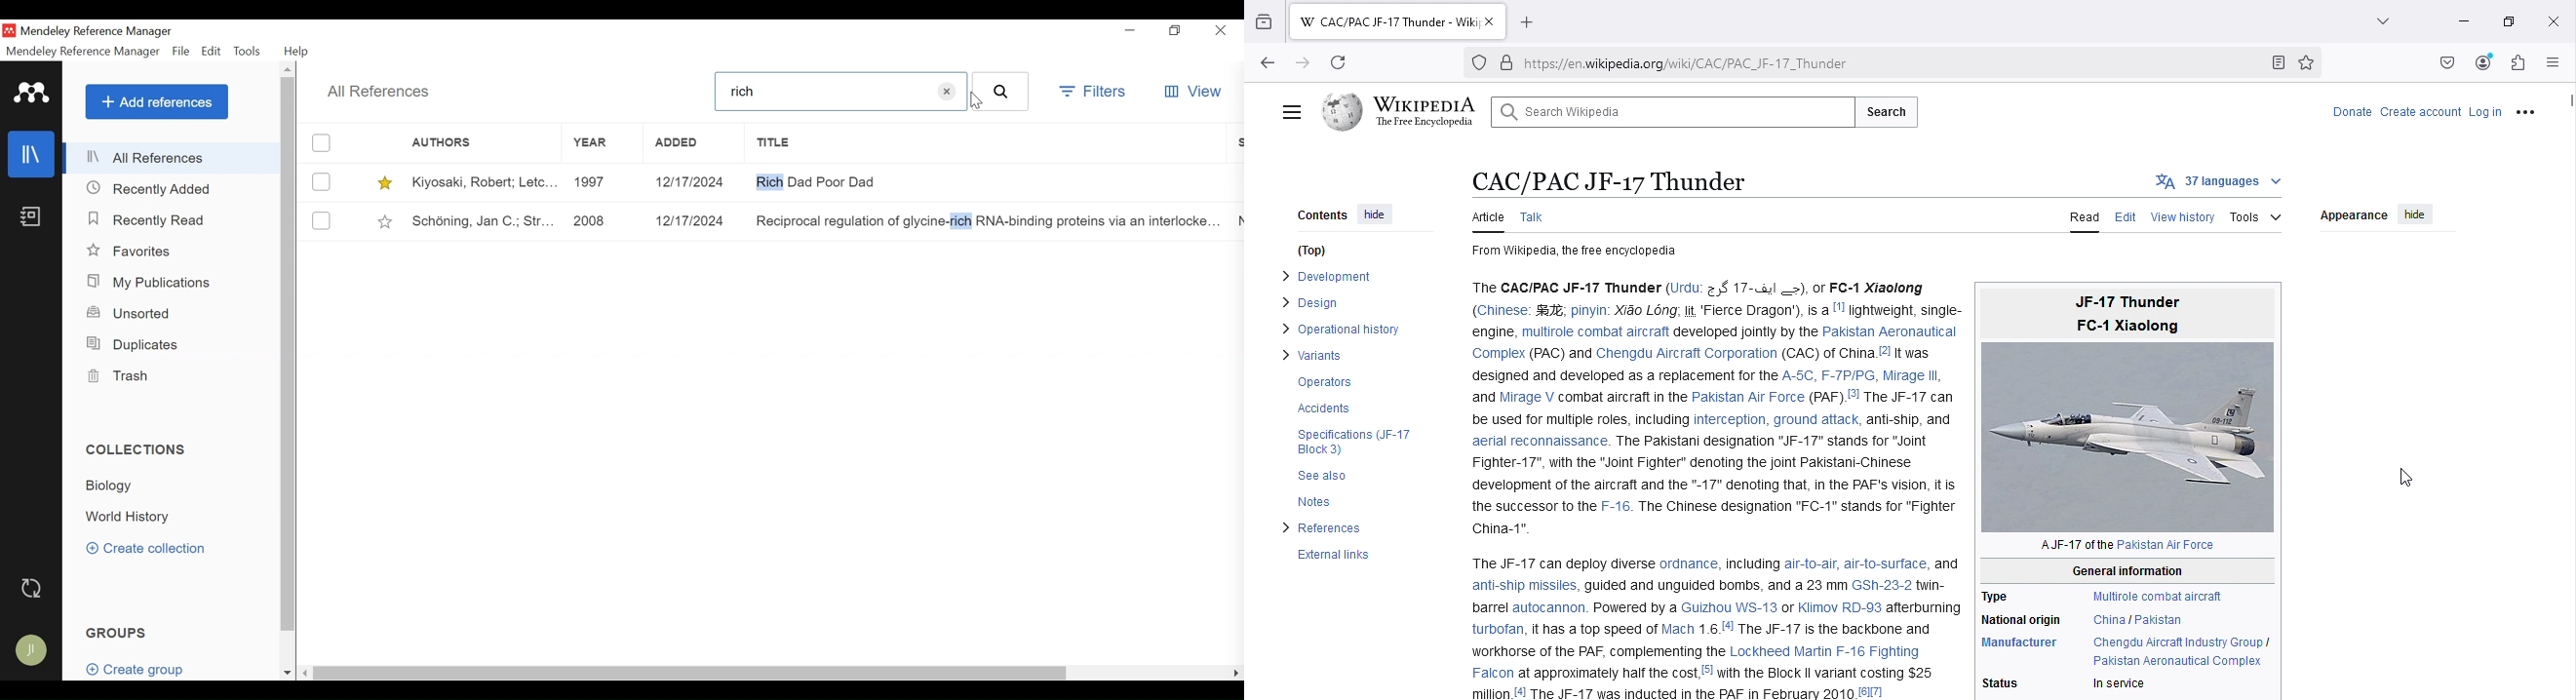 The image size is (2576, 700). I want to click on Restore, so click(1175, 30).